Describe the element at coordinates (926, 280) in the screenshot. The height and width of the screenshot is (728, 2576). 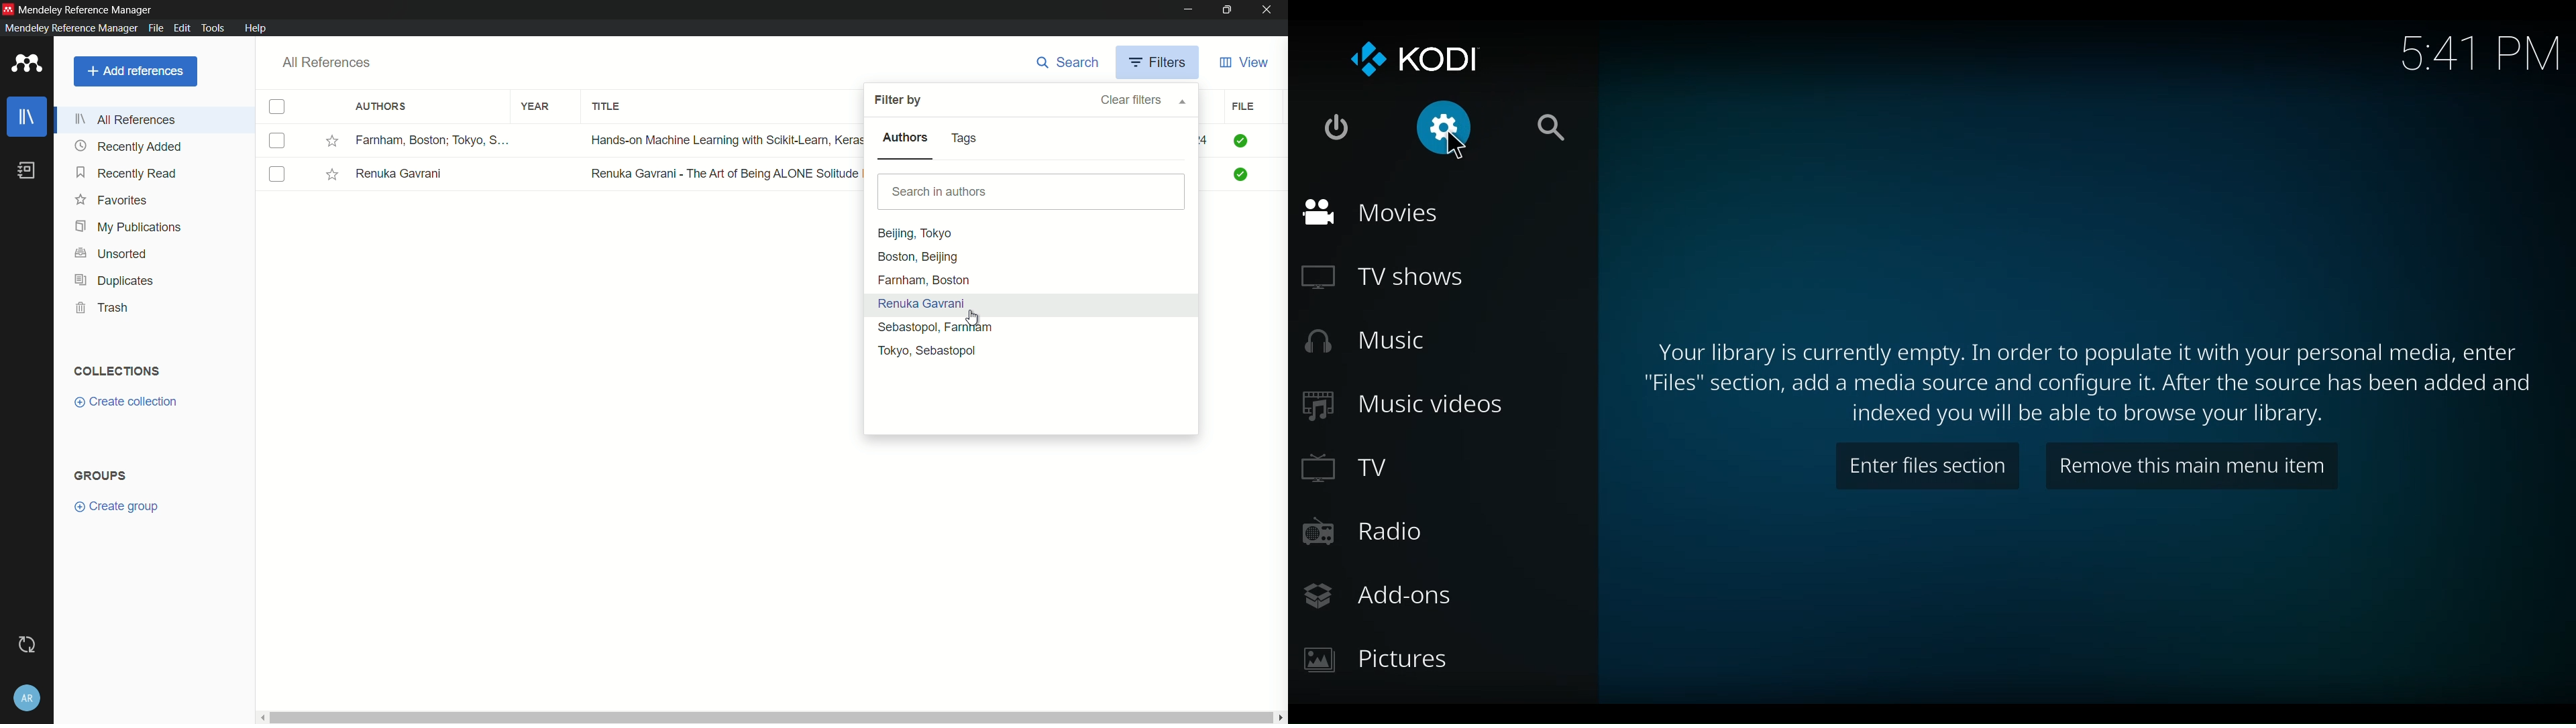
I see `Farnham, Boston` at that location.